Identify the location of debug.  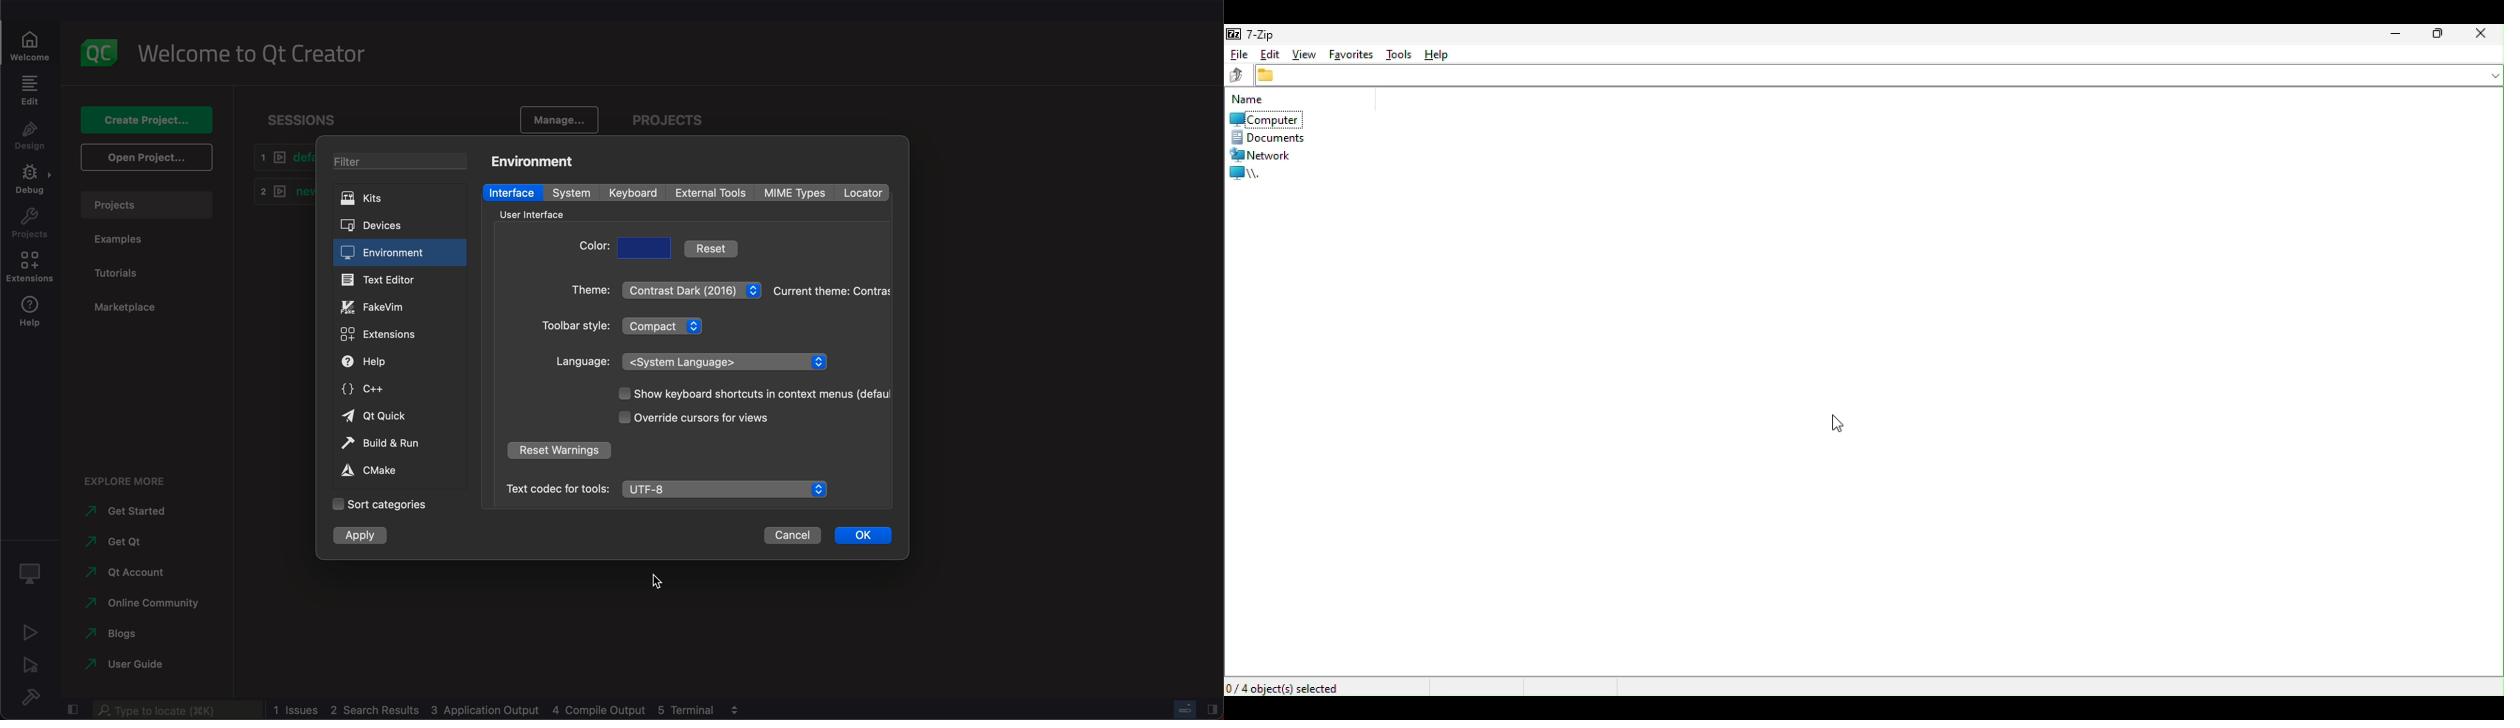
(33, 183).